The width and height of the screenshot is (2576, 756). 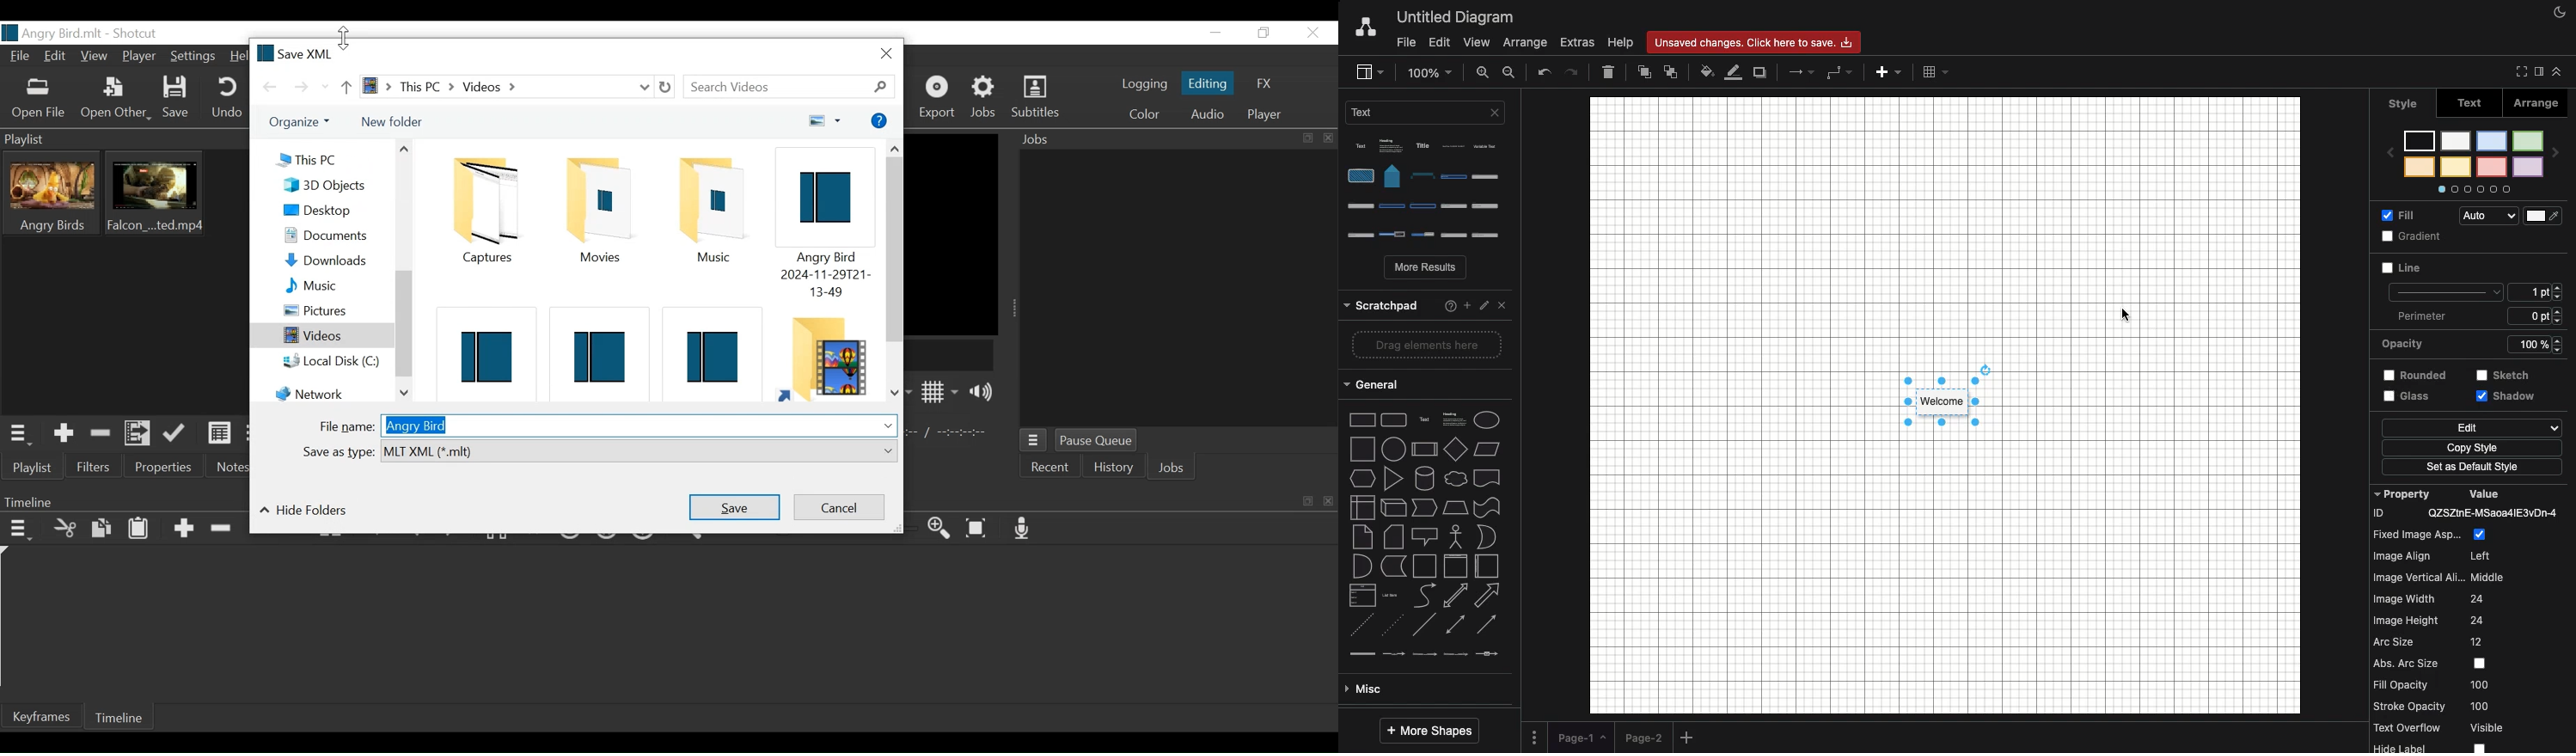 What do you see at coordinates (713, 210) in the screenshot?
I see `Musiic` at bounding box center [713, 210].